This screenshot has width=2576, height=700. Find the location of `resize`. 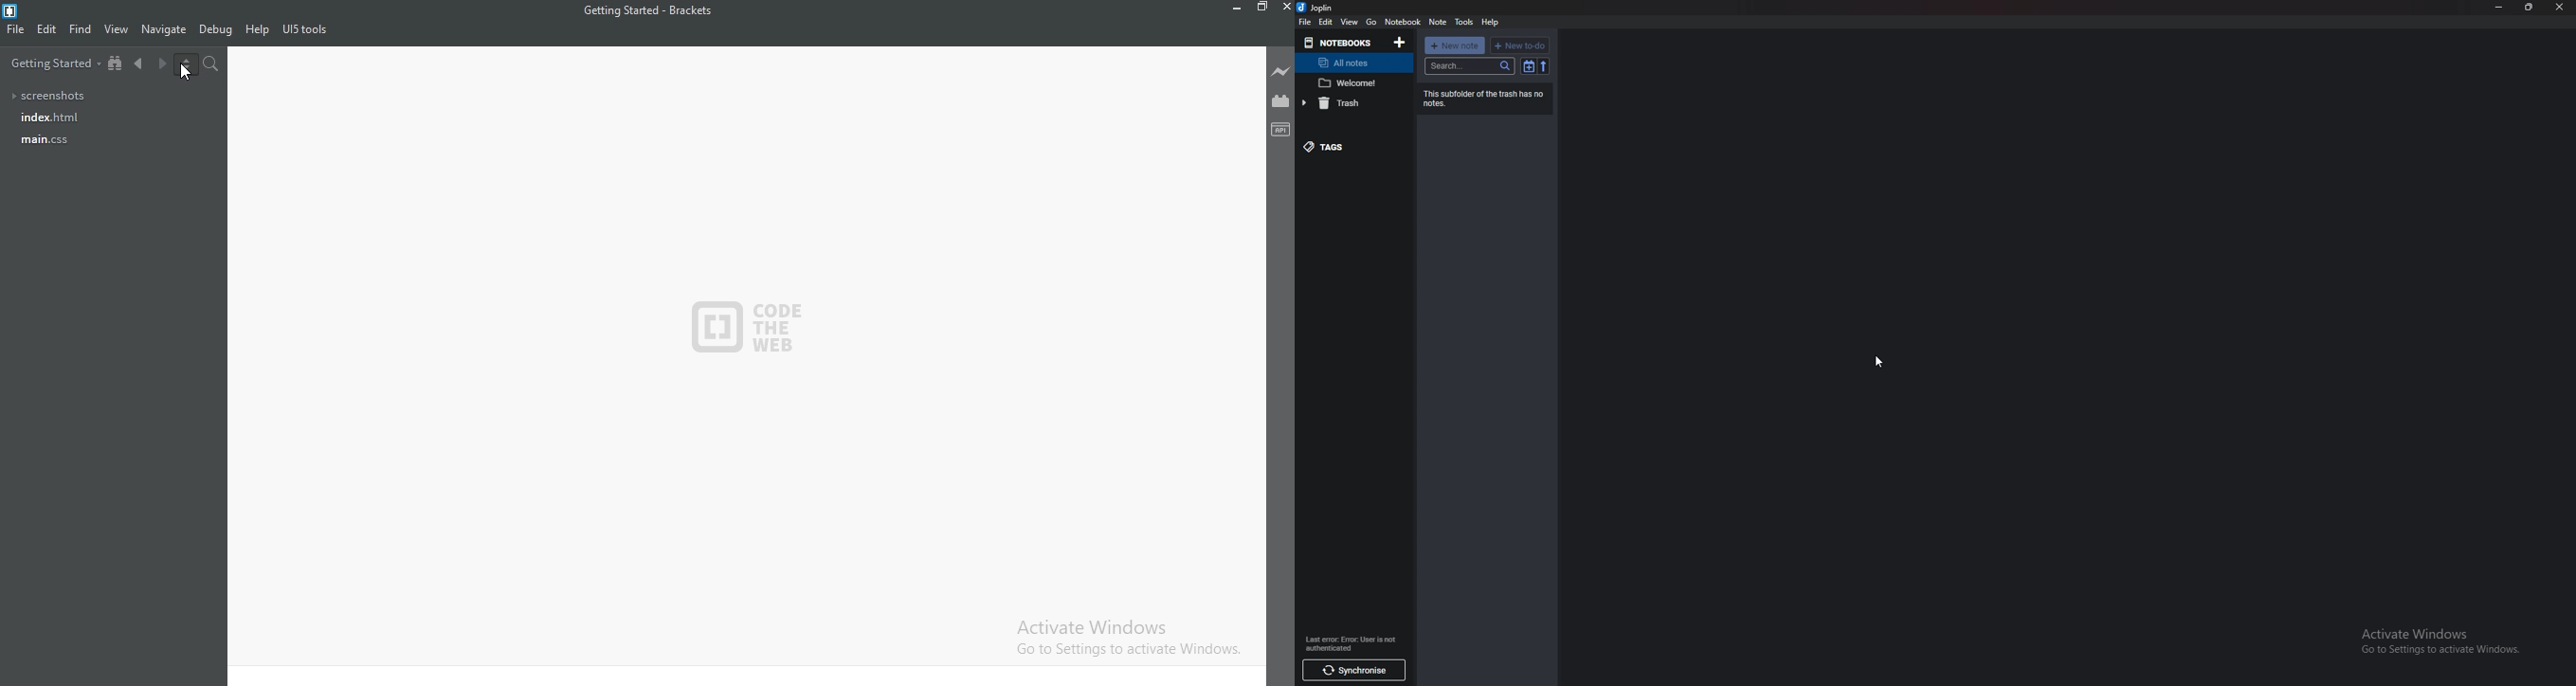

resize is located at coordinates (2529, 7).